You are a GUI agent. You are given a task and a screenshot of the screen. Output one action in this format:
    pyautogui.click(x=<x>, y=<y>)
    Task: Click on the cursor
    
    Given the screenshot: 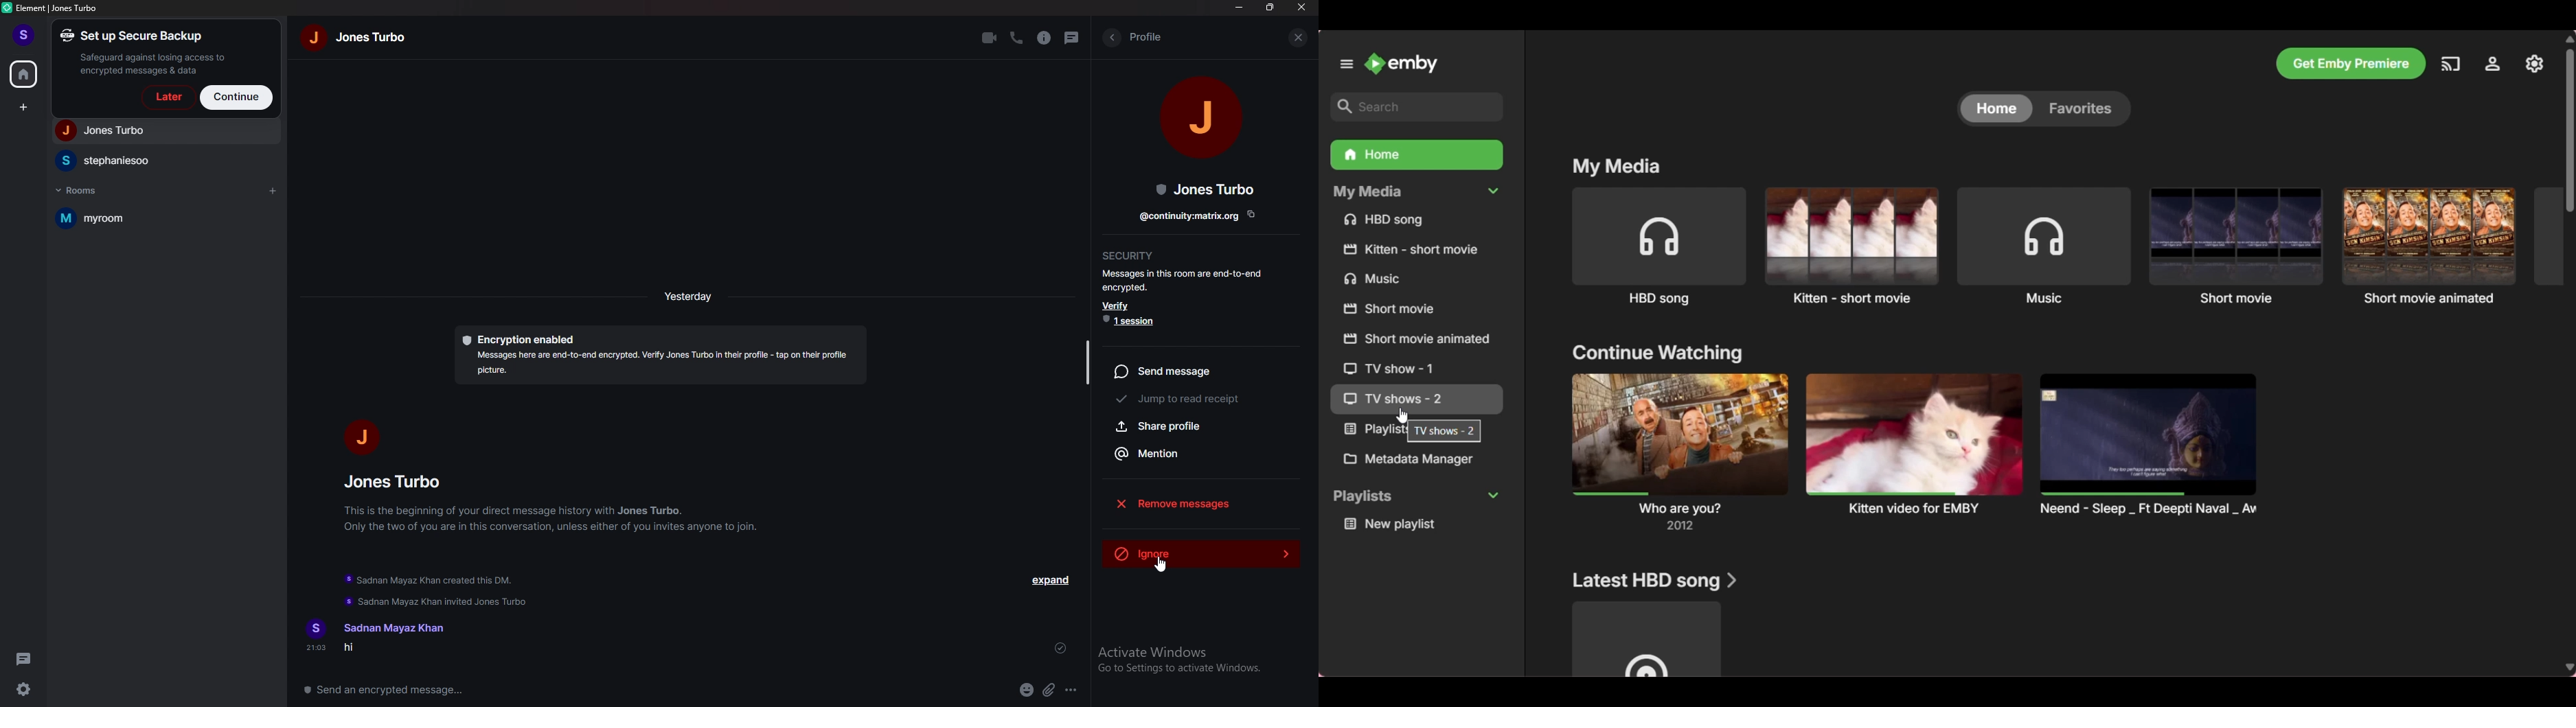 What is the action you would take?
    pyautogui.click(x=1161, y=567)
    